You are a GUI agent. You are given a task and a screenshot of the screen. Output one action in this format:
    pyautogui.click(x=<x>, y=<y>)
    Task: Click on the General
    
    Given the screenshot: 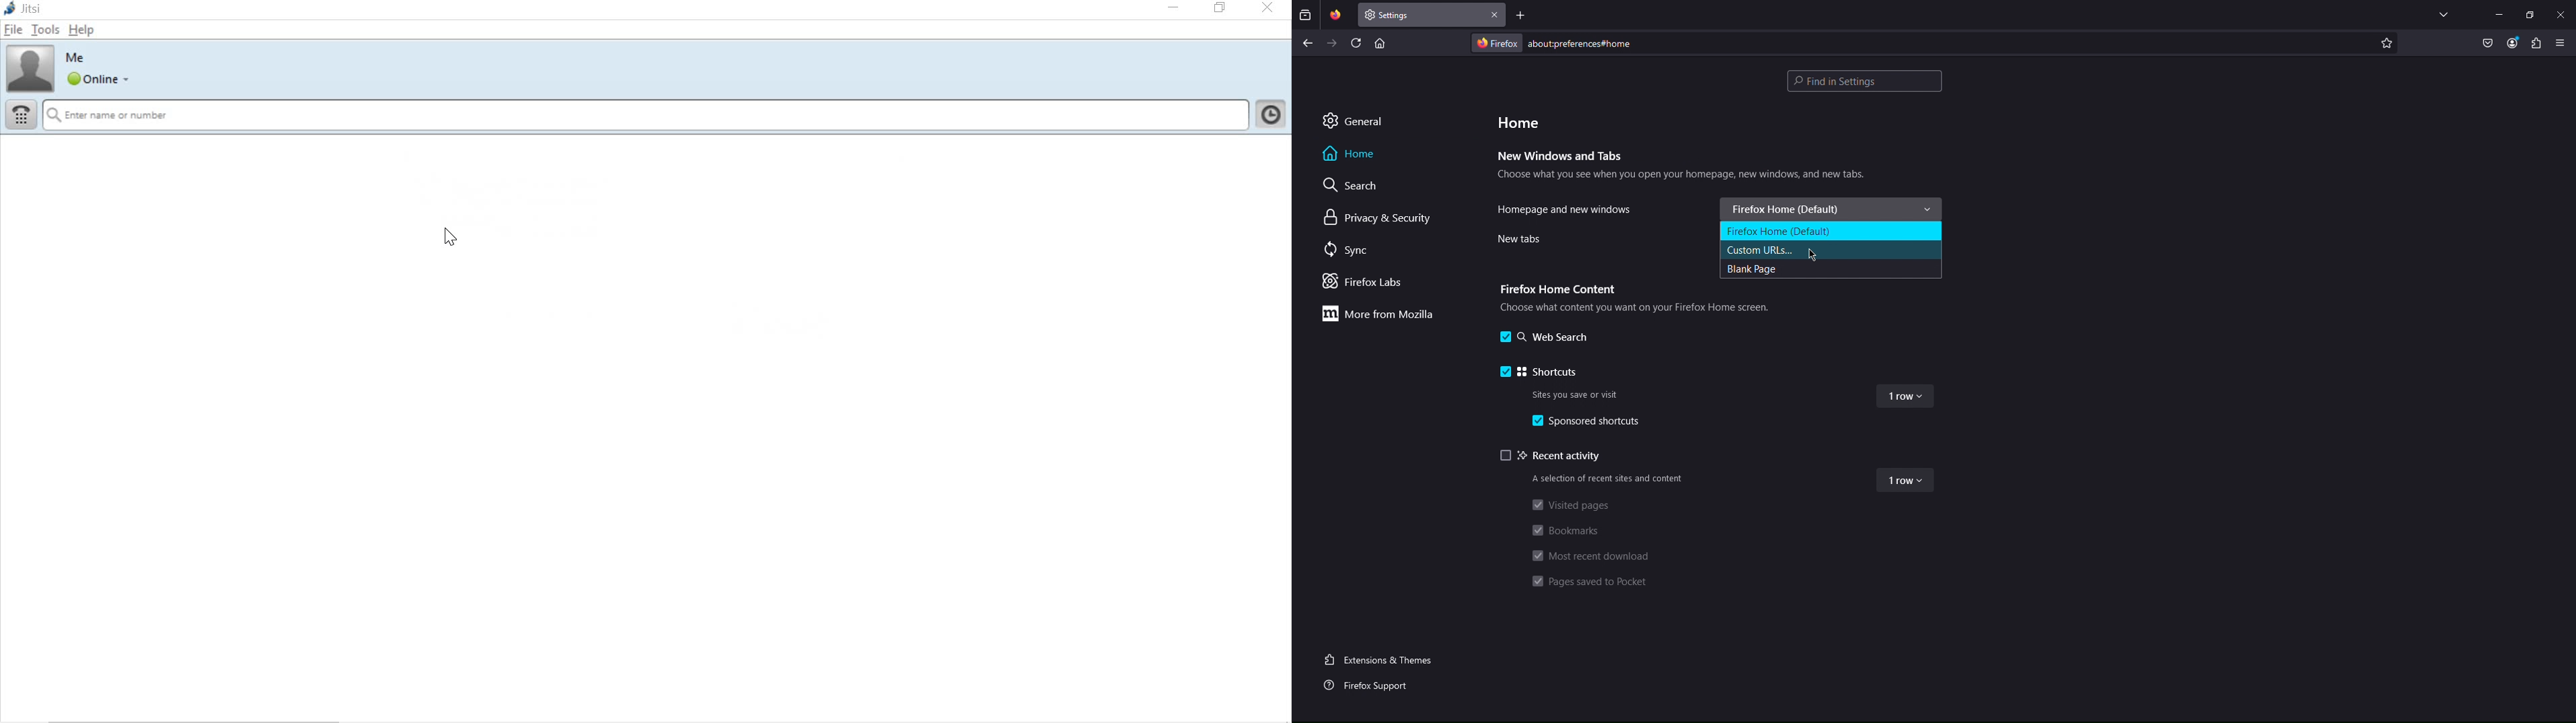 What is the action you would take?
    pyautogui.click(x=1353, y=120)
    